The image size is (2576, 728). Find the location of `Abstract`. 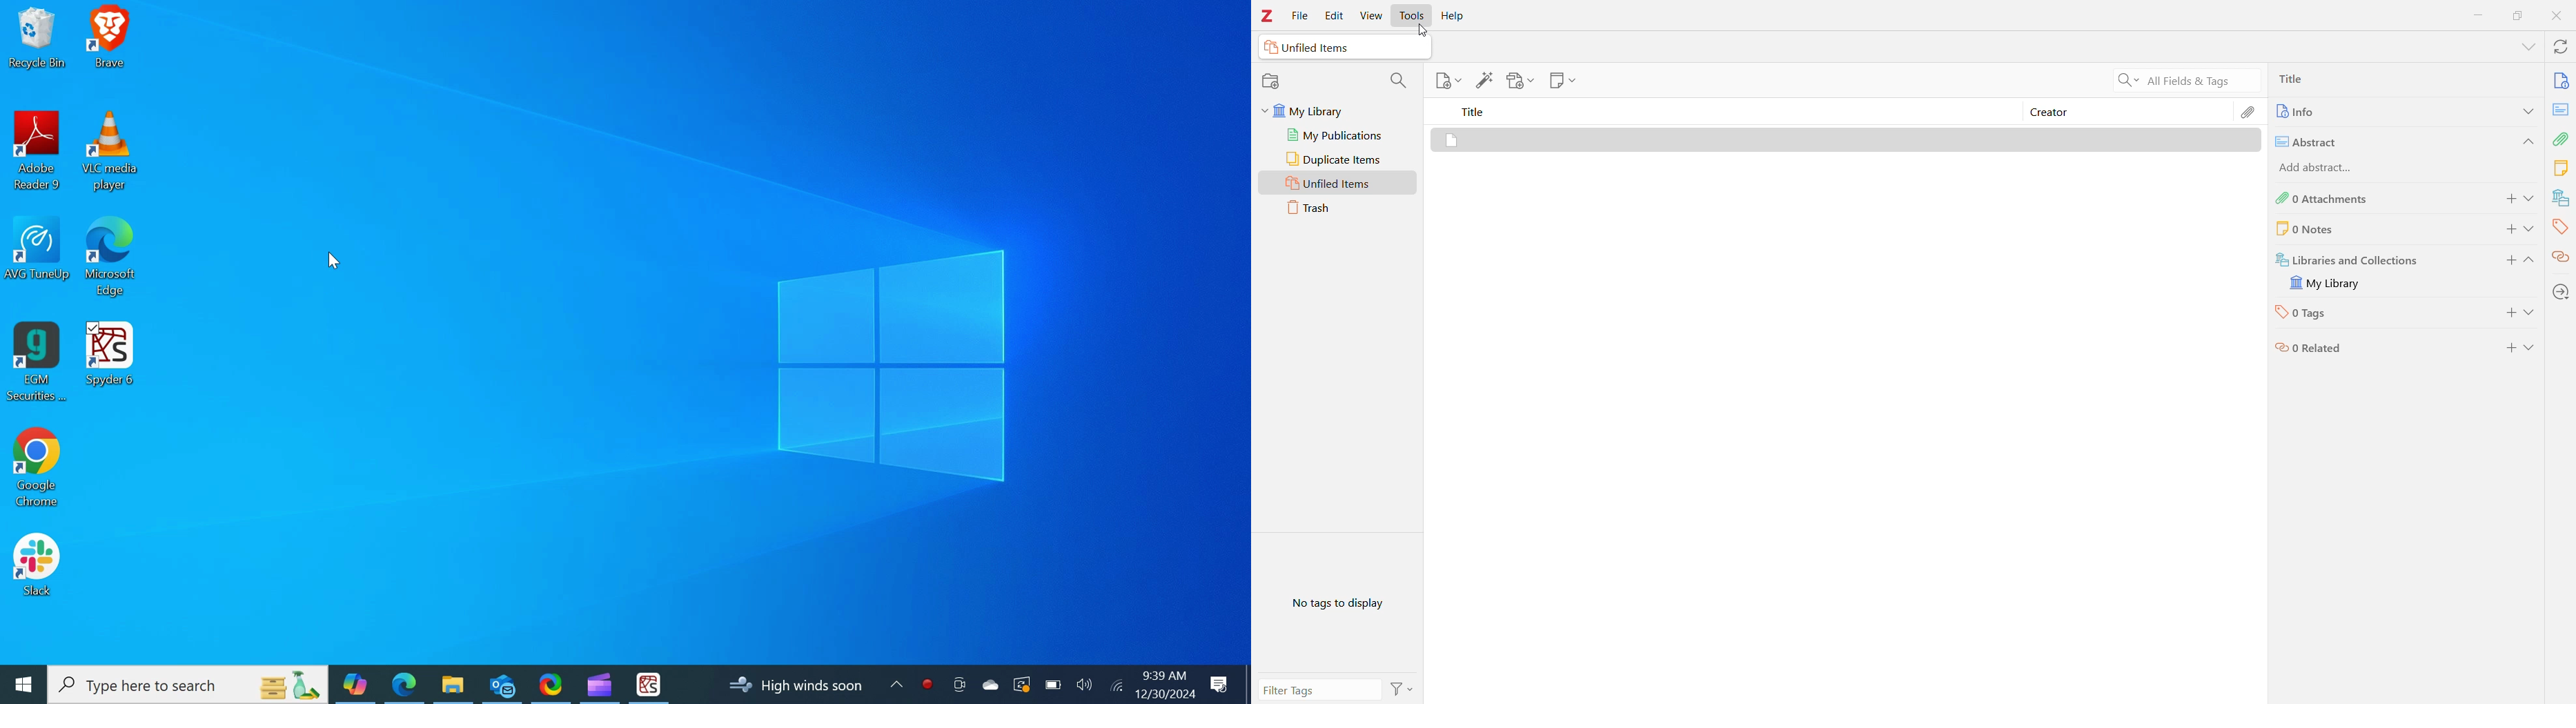

Abstract is located at coordinates (2561, 110).